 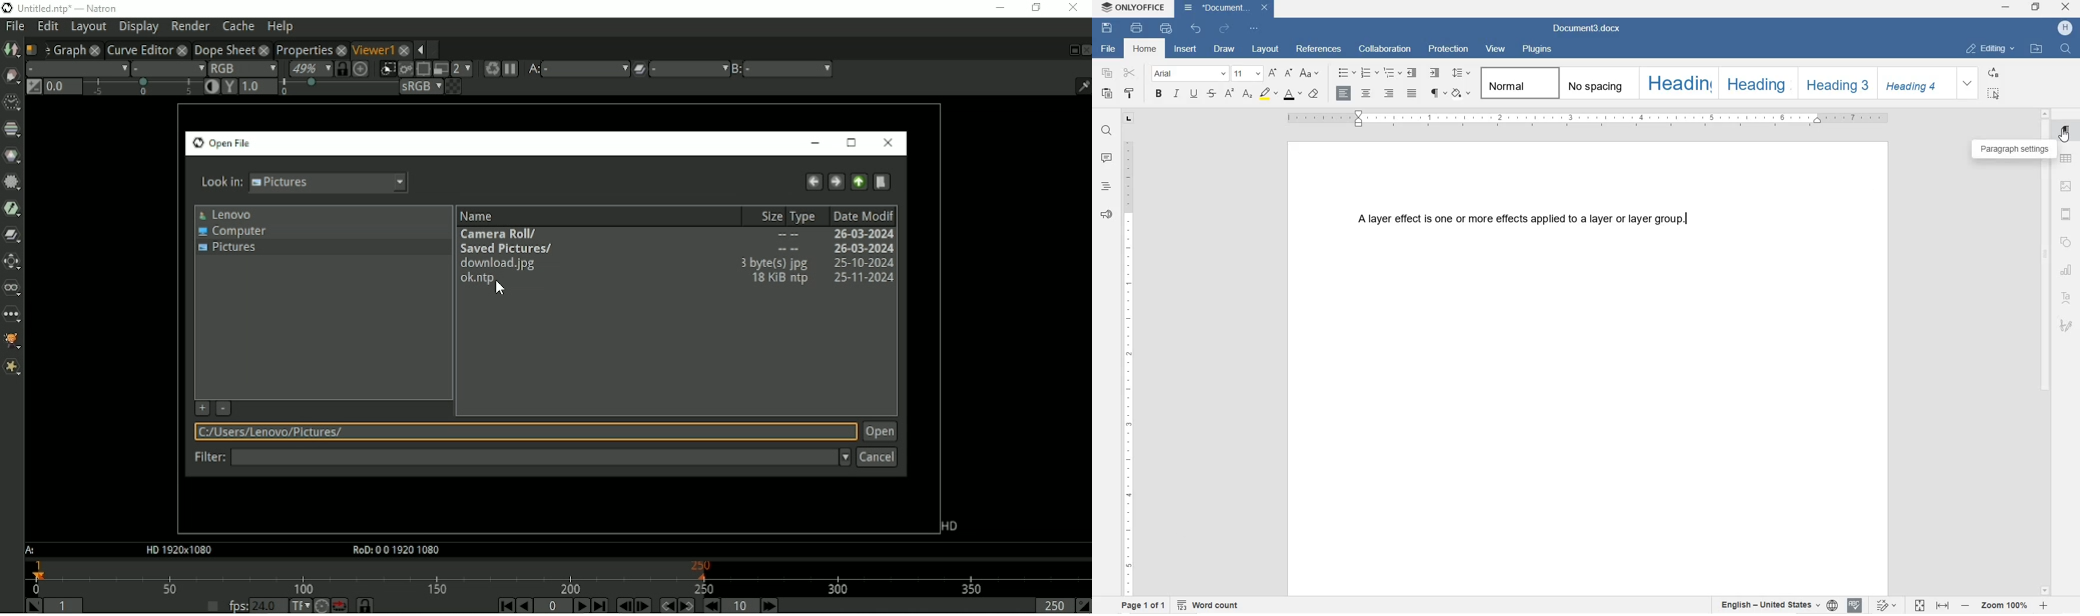 I want to click on Information bar, so click(x=1079, y=85).